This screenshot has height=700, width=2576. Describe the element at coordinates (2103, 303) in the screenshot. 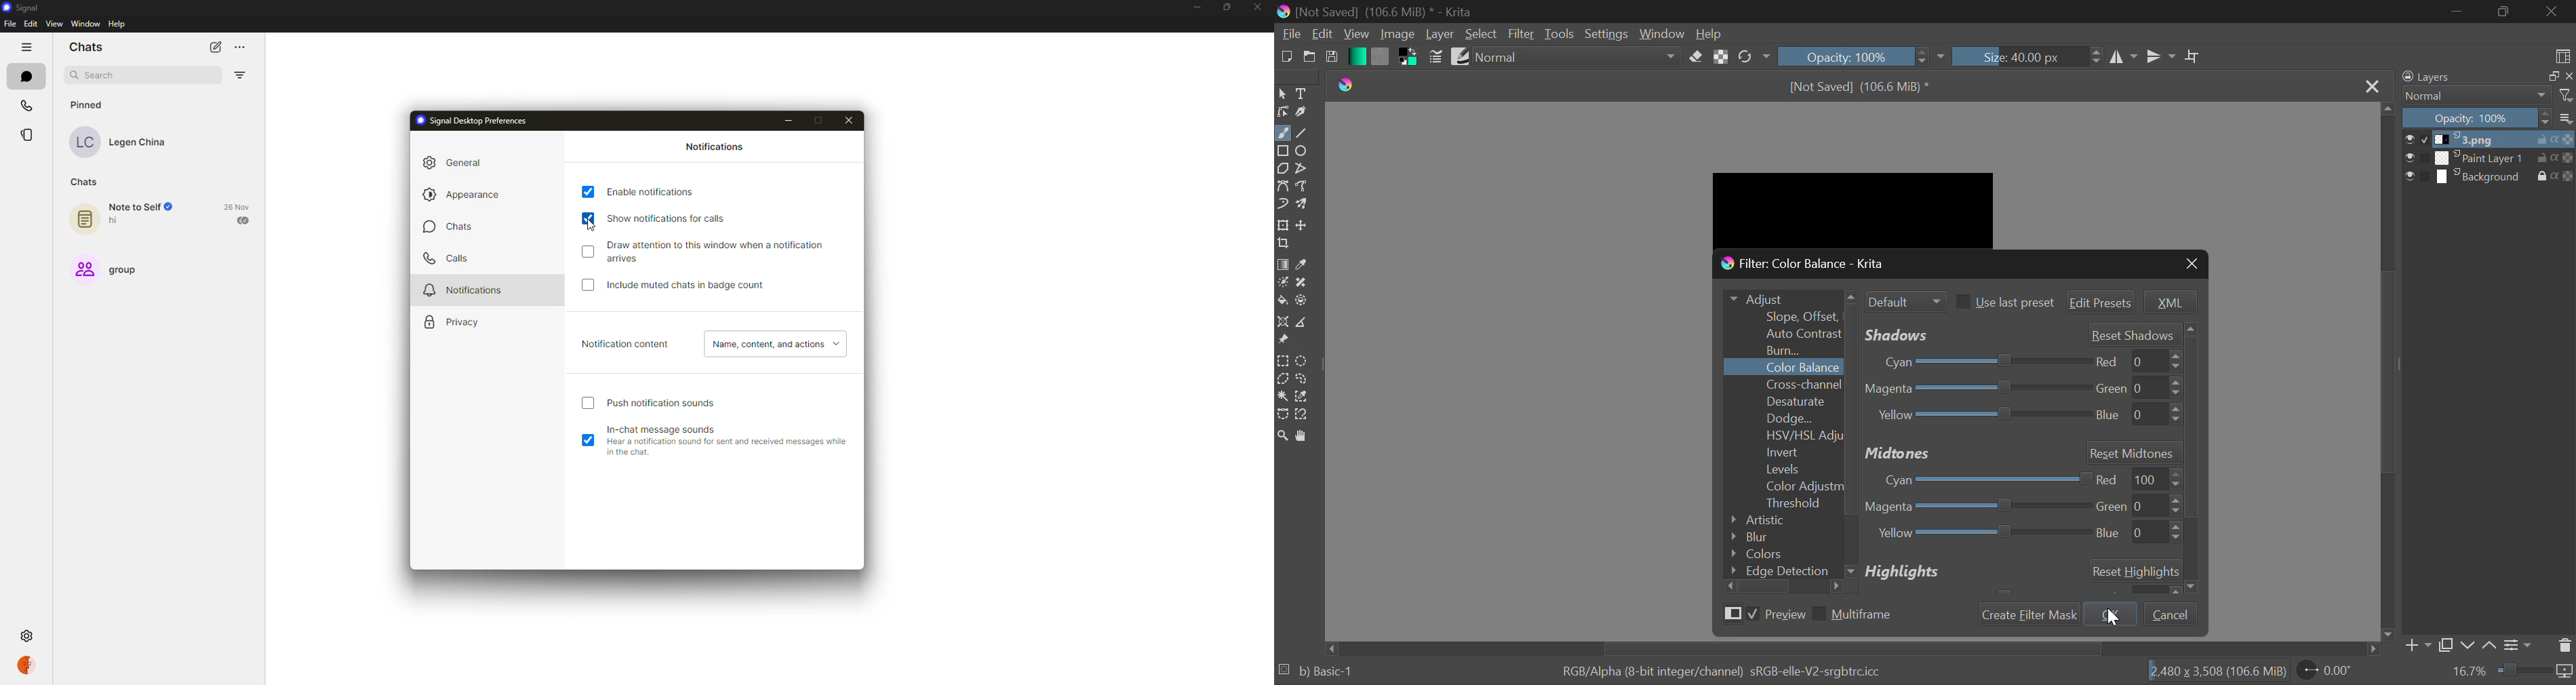

I see `Edit Presets` at that location.